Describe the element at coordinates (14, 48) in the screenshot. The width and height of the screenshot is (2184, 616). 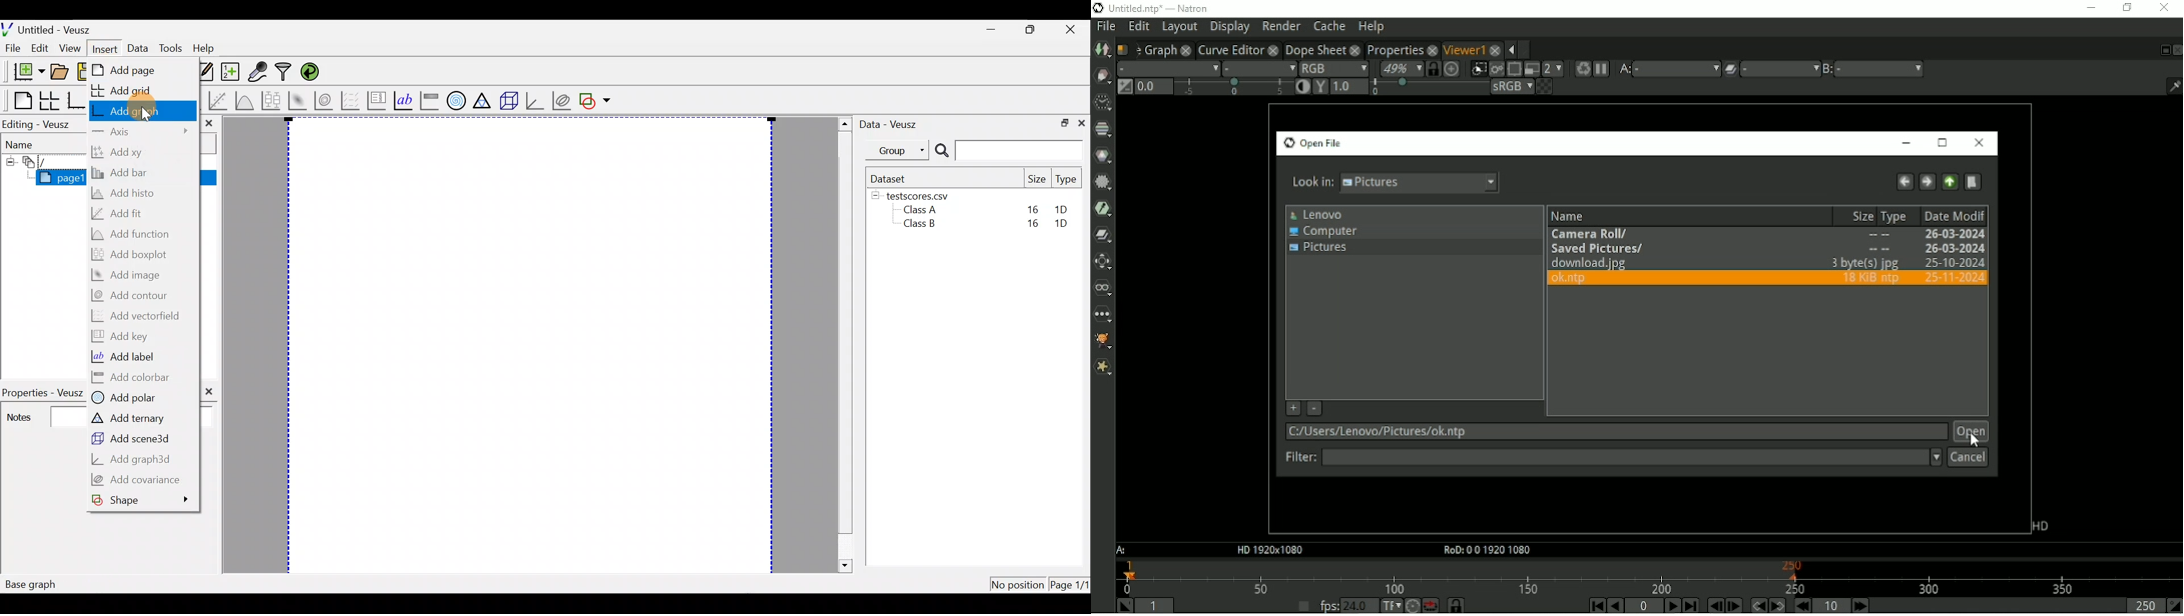
I see `File` at that location.